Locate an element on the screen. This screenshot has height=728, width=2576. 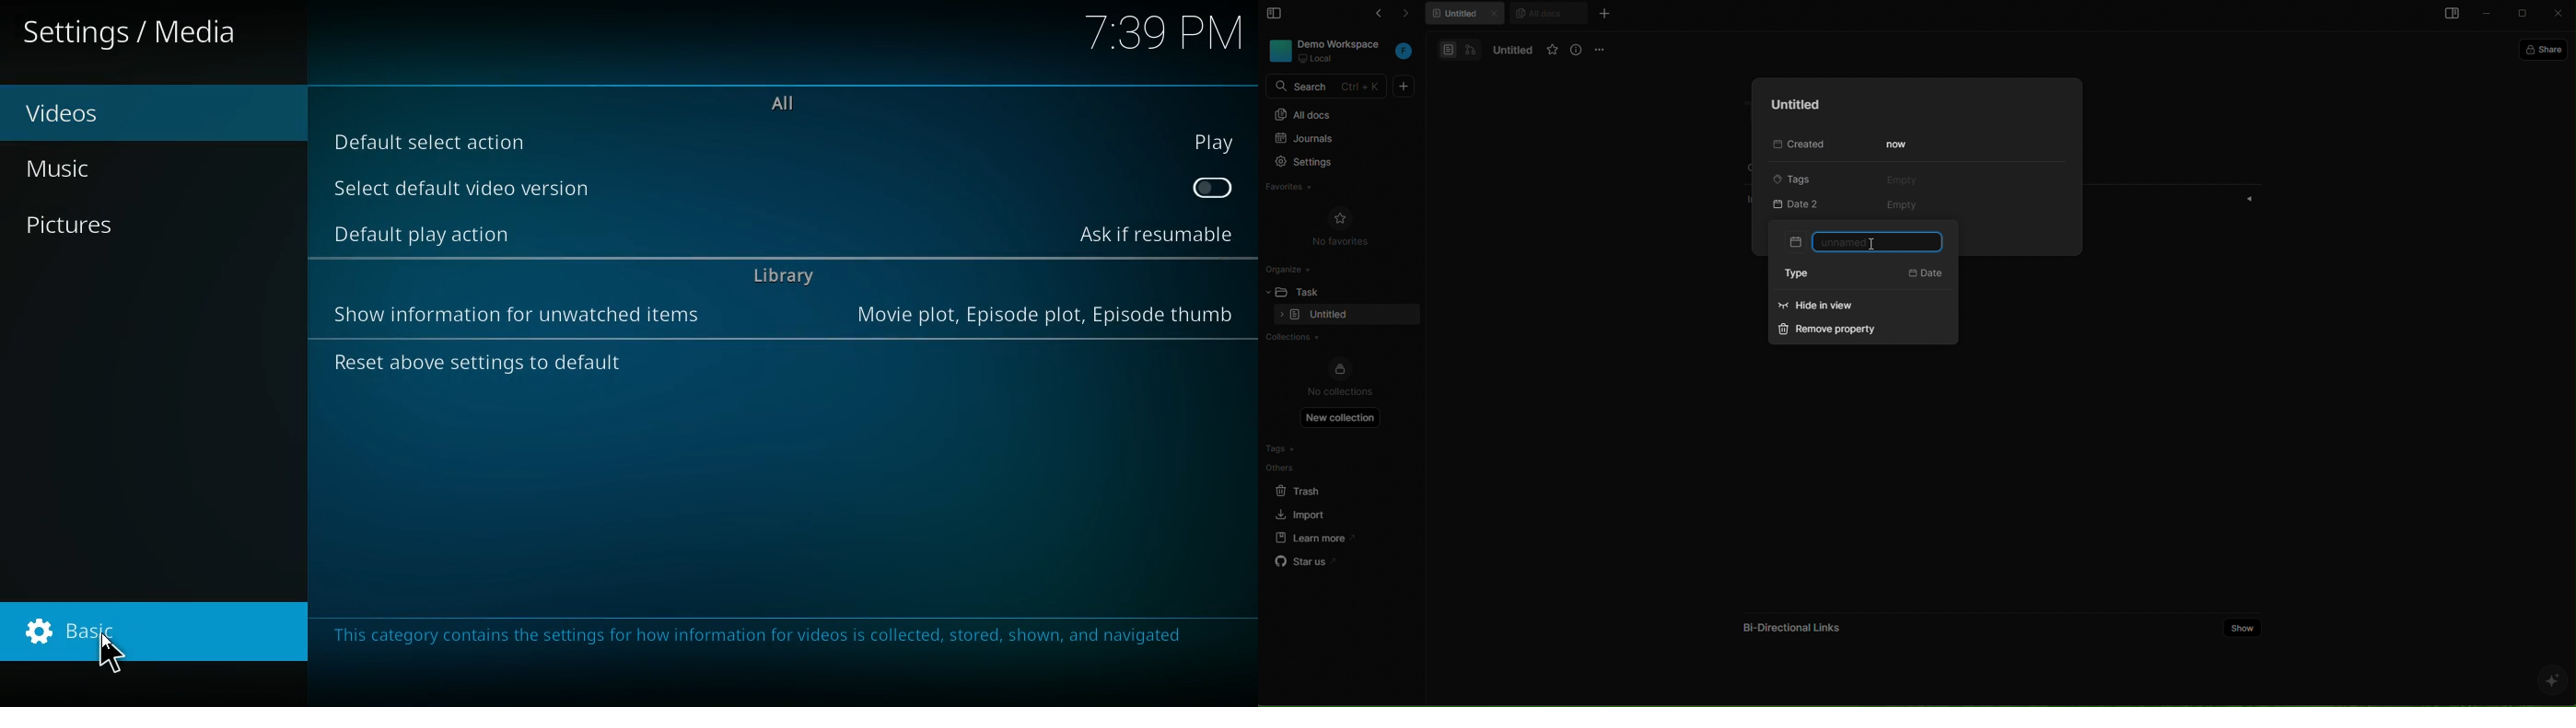
no collections is located at coordinates (1340, 378).